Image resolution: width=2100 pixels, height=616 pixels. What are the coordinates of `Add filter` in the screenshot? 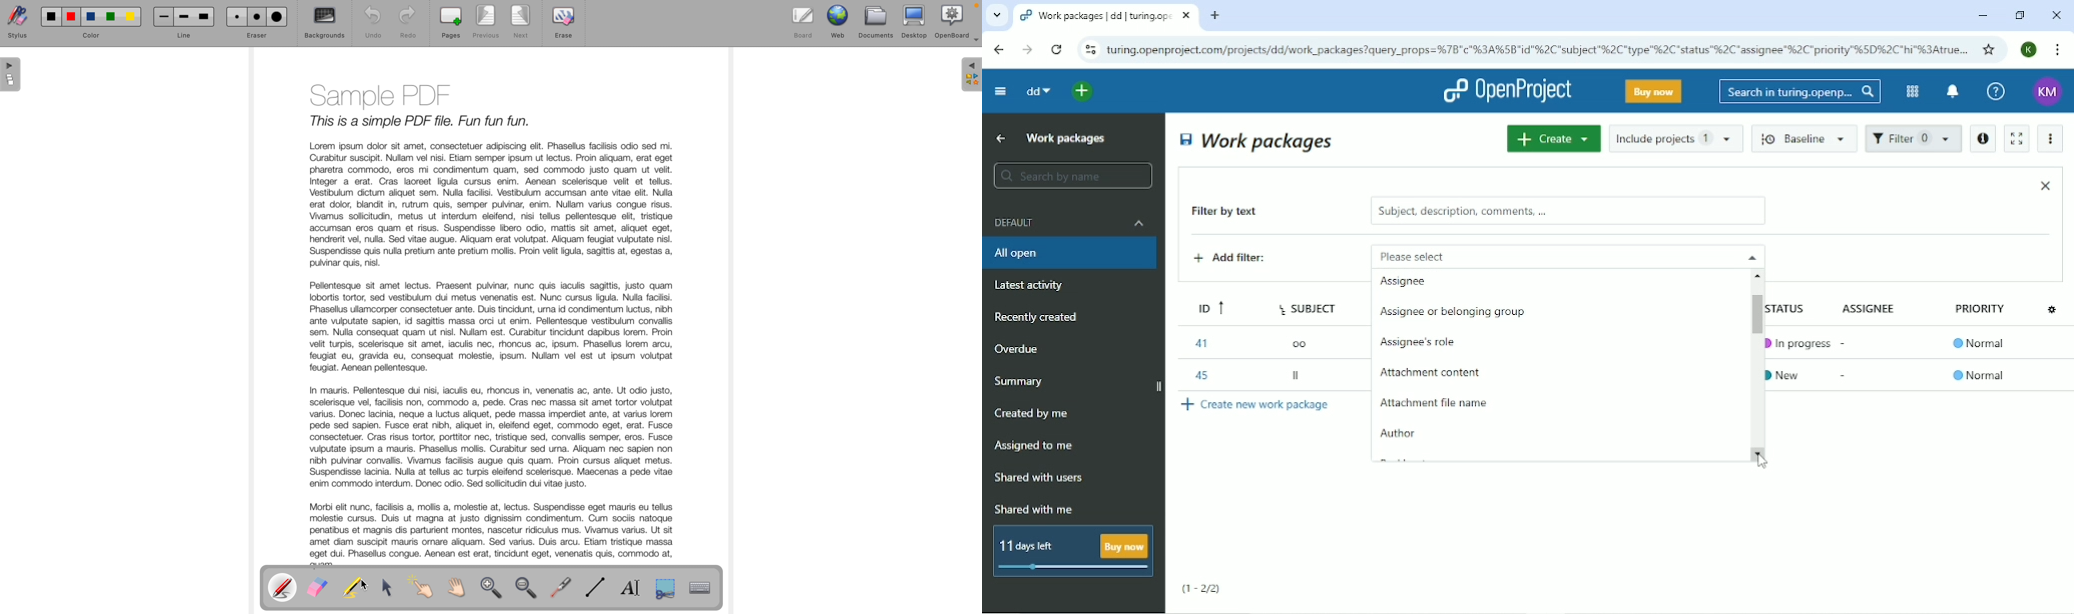 It's located at (1245, 260).